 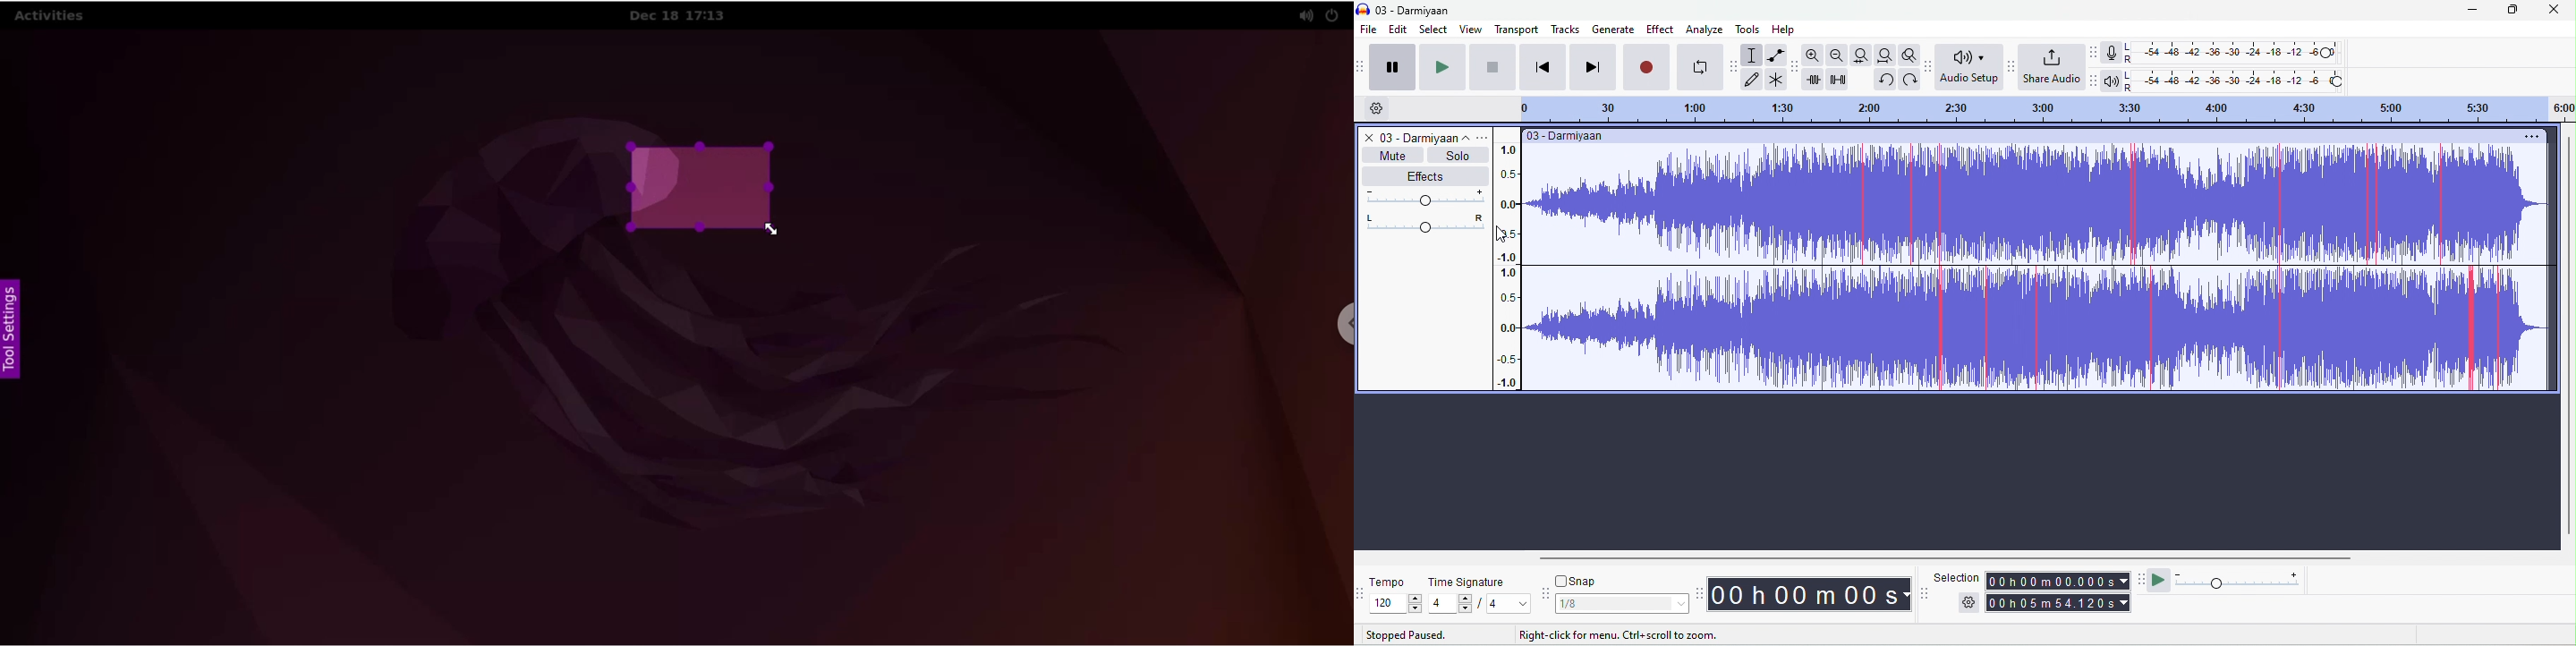 What do you see at coordinates (1362, 595) in the screenshot?
I see `tempo options` at bounding box center [1362, 595].